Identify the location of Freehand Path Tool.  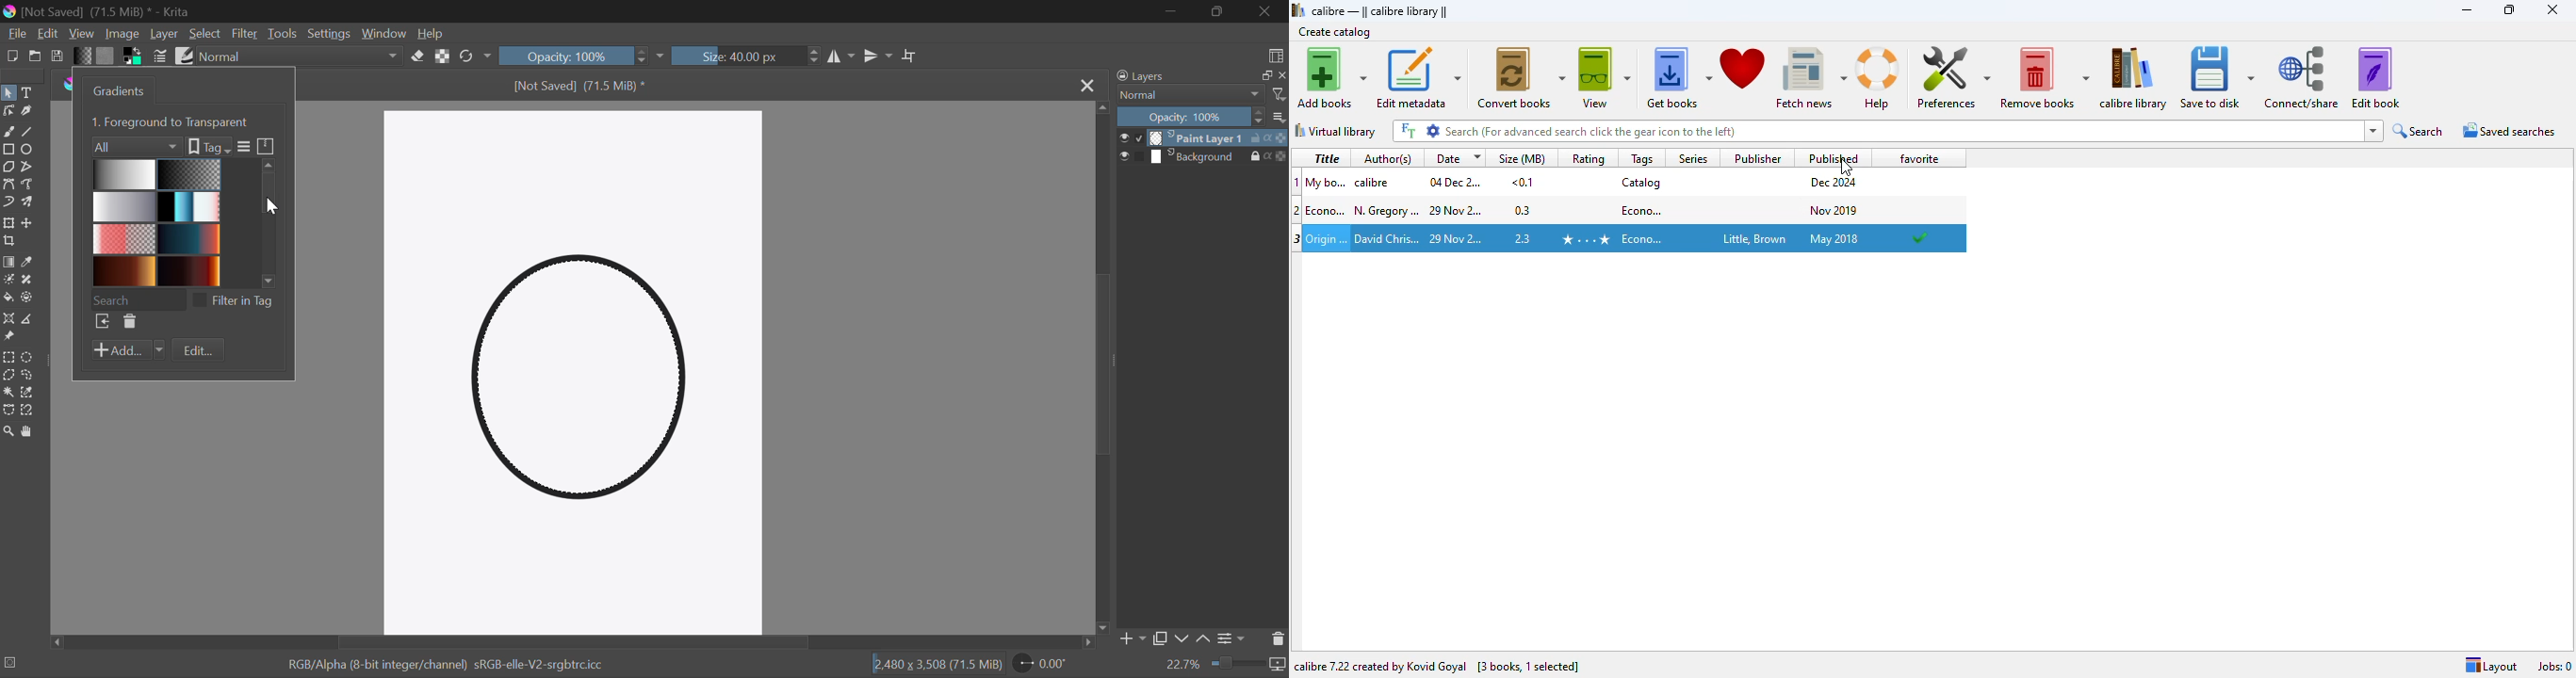
(30, 185).